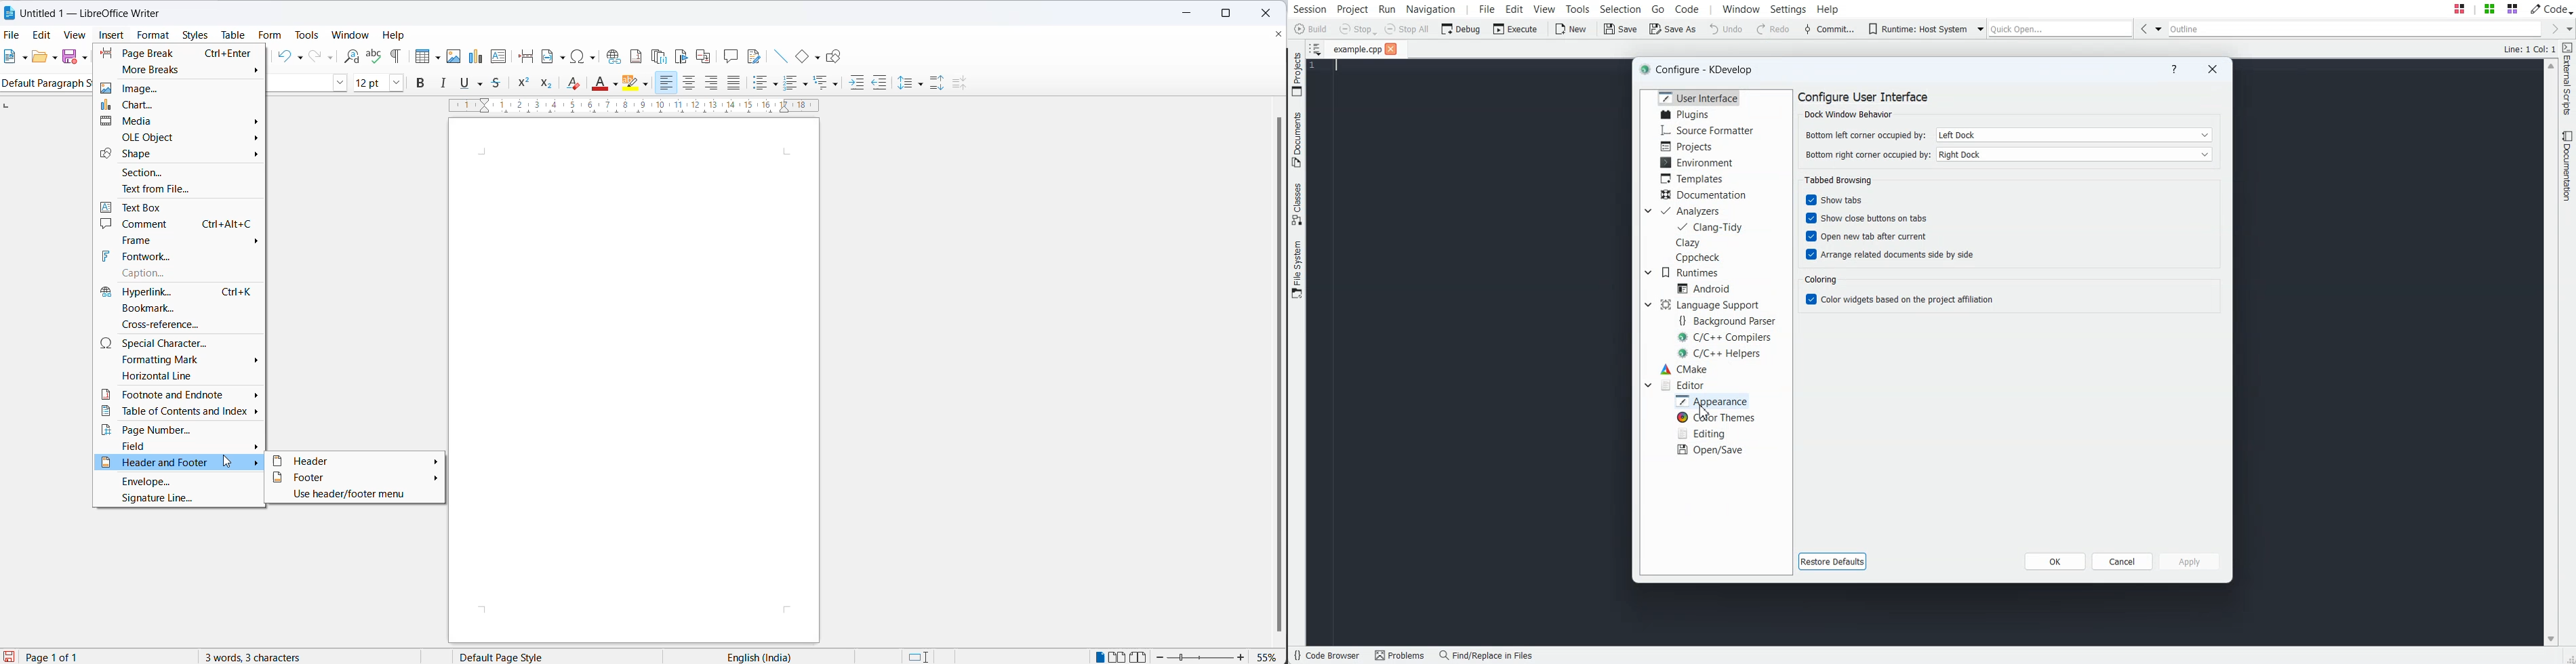 The width and height of the screenshot is (2576, 672). Describe the element at coordinates (179, 69) in the screenshot. I see `more breaks` at that location.